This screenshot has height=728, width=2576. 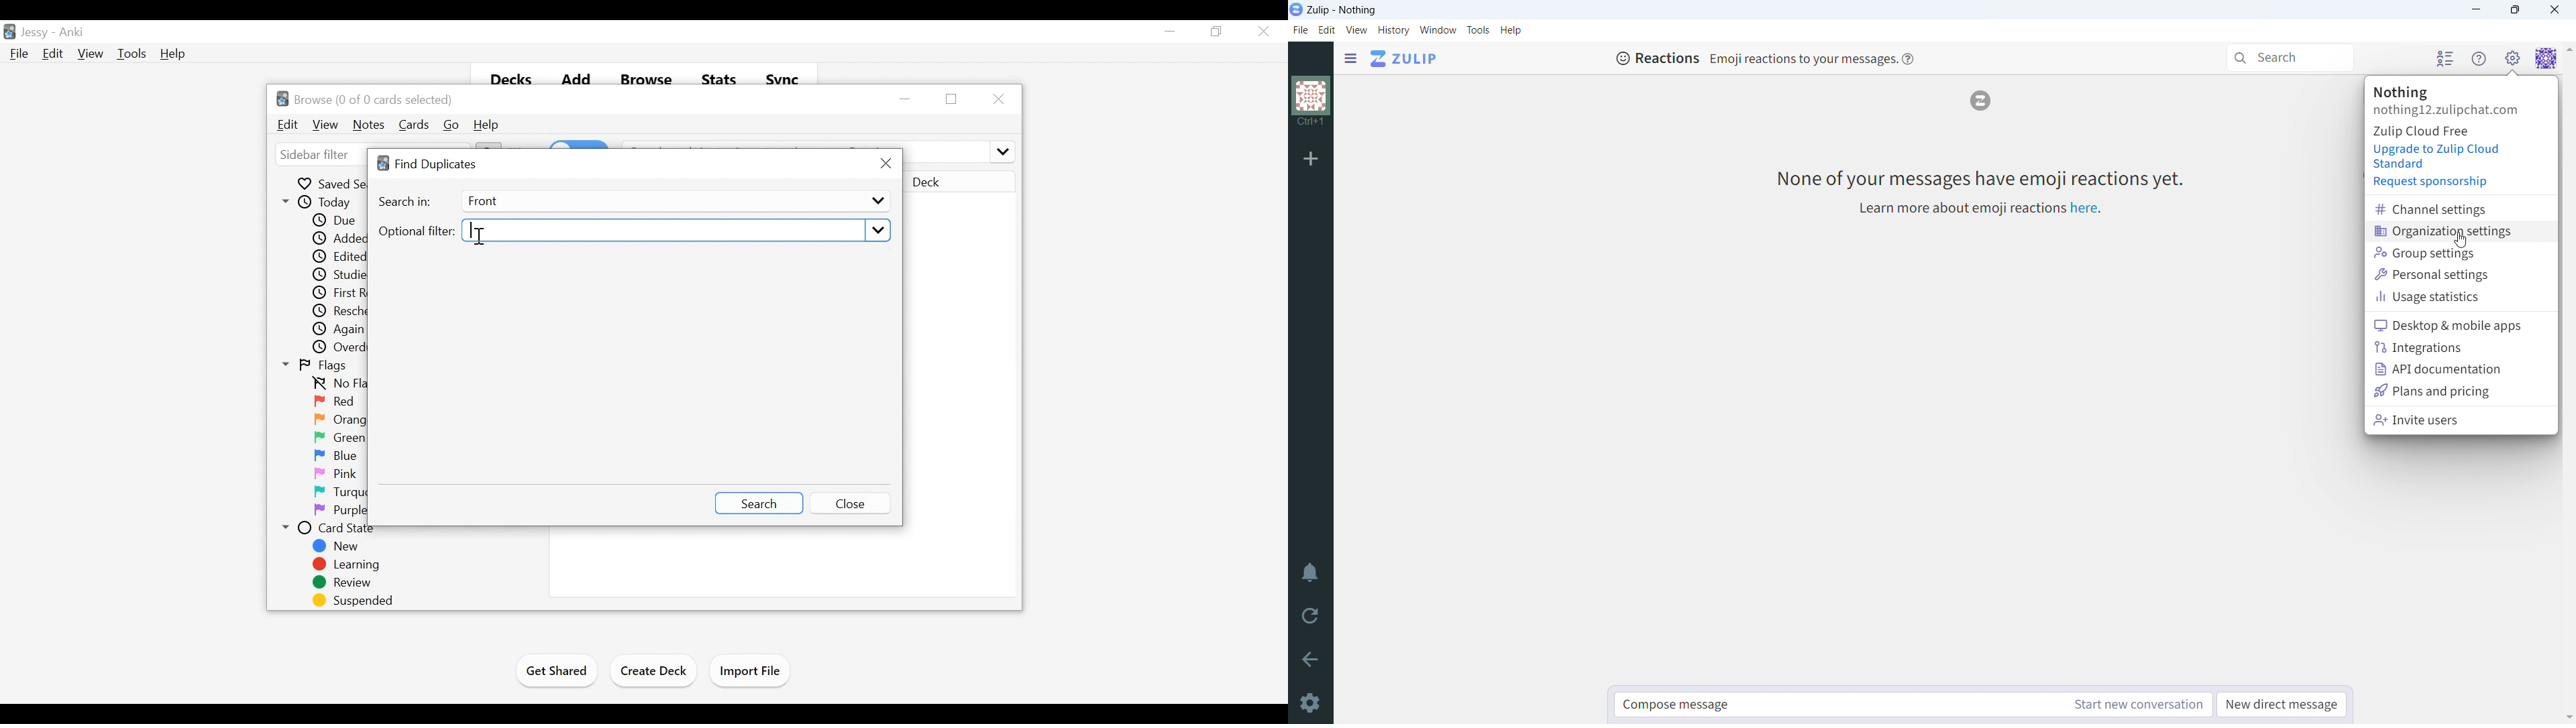 What do you see at coordinates (357, 493) in the screenshot?
I see `Turquoise` at bounding box center [357, 493].